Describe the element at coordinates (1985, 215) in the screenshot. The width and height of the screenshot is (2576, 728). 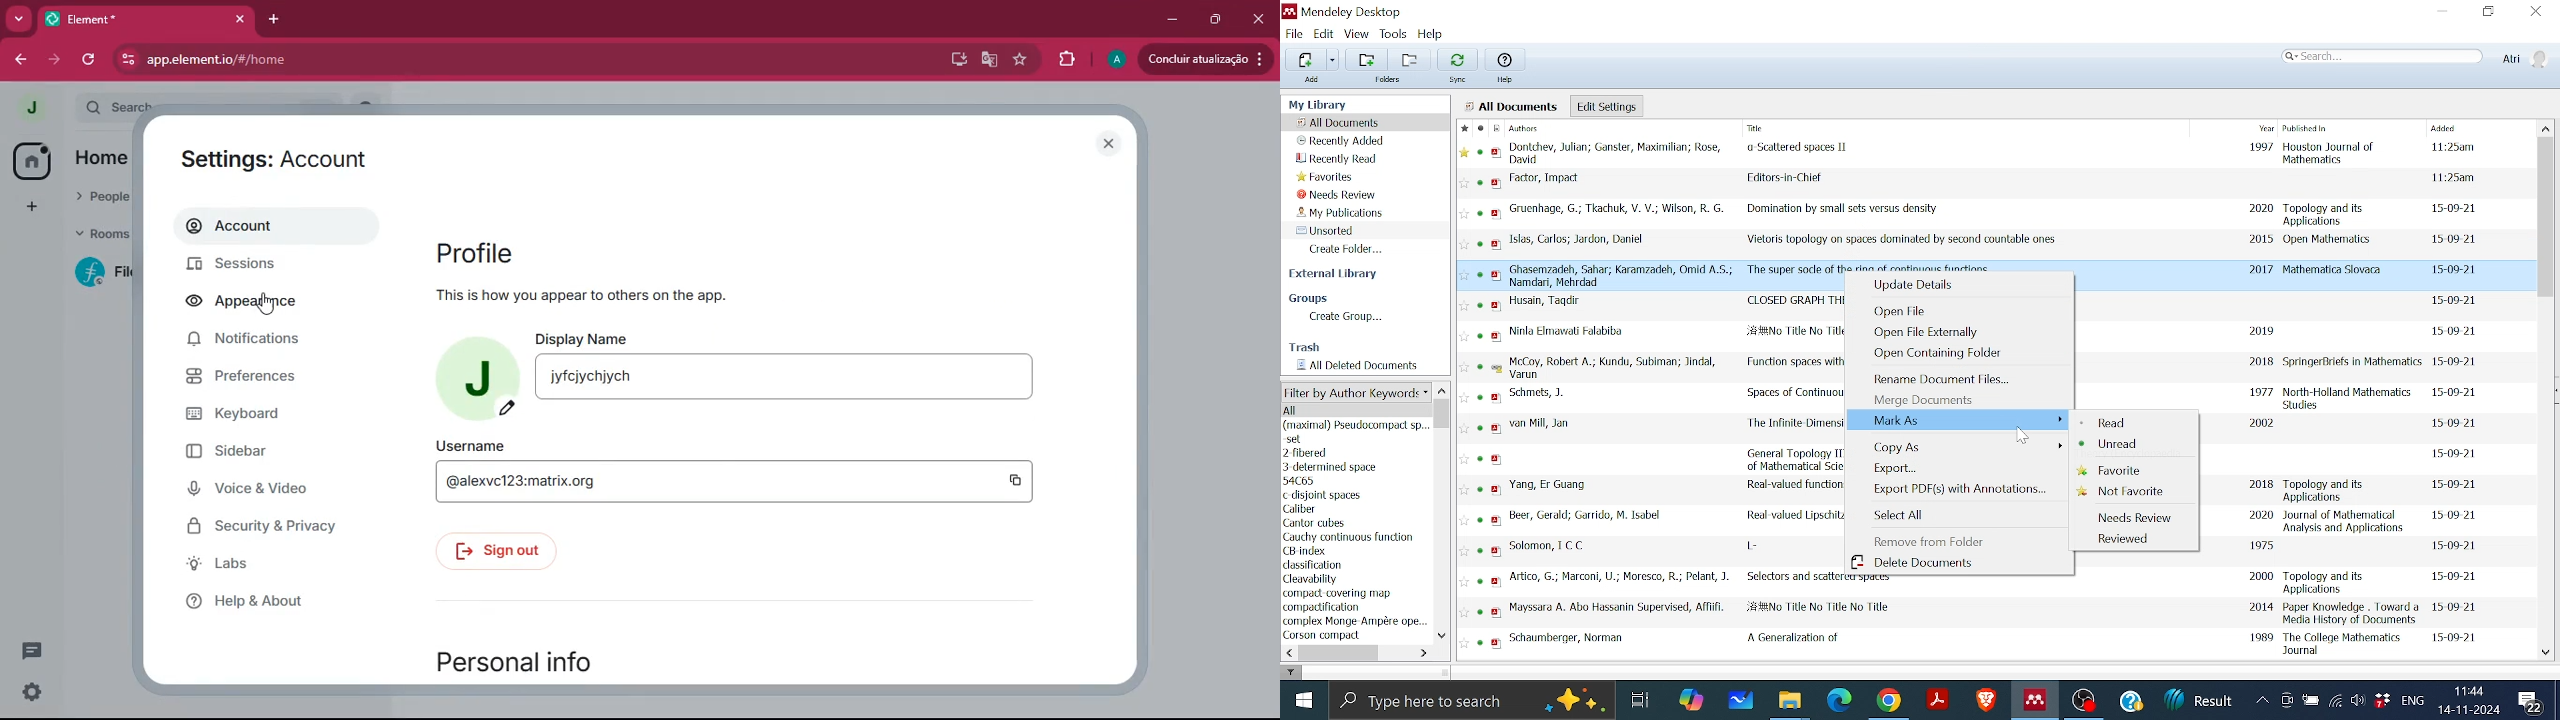
I see `Domination by small sets versus density` at that location.